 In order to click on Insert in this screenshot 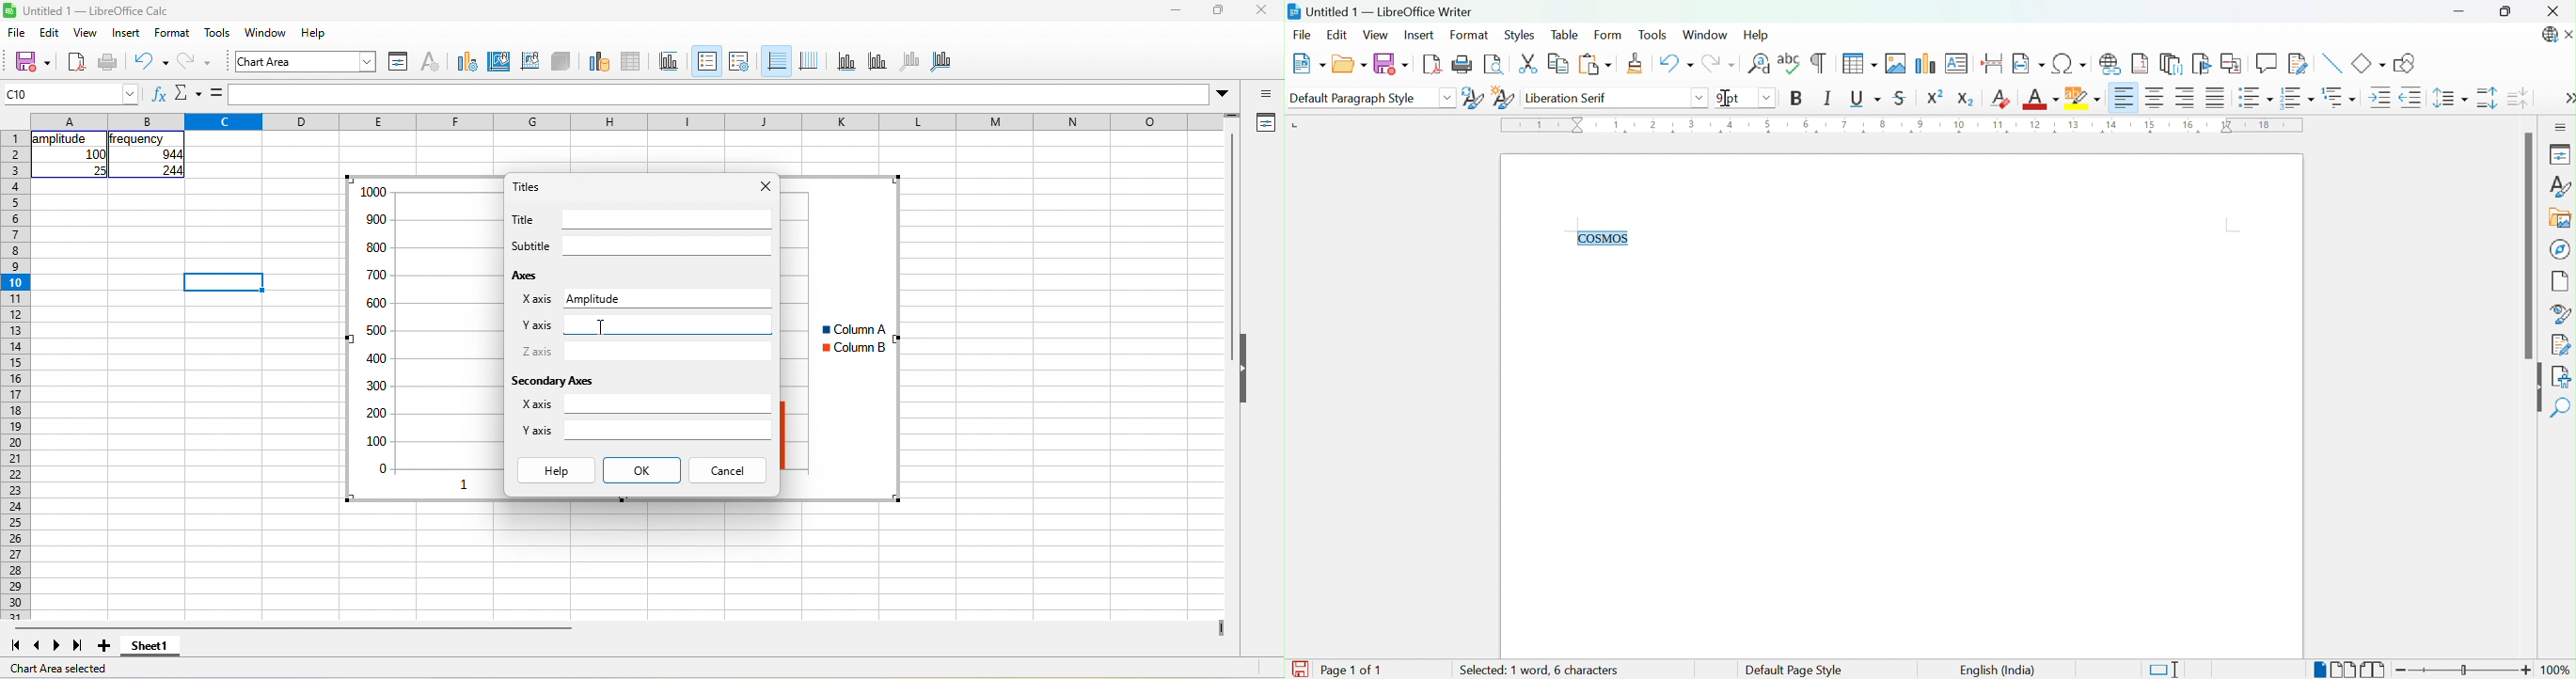, I will do `click(1421, 37)`.